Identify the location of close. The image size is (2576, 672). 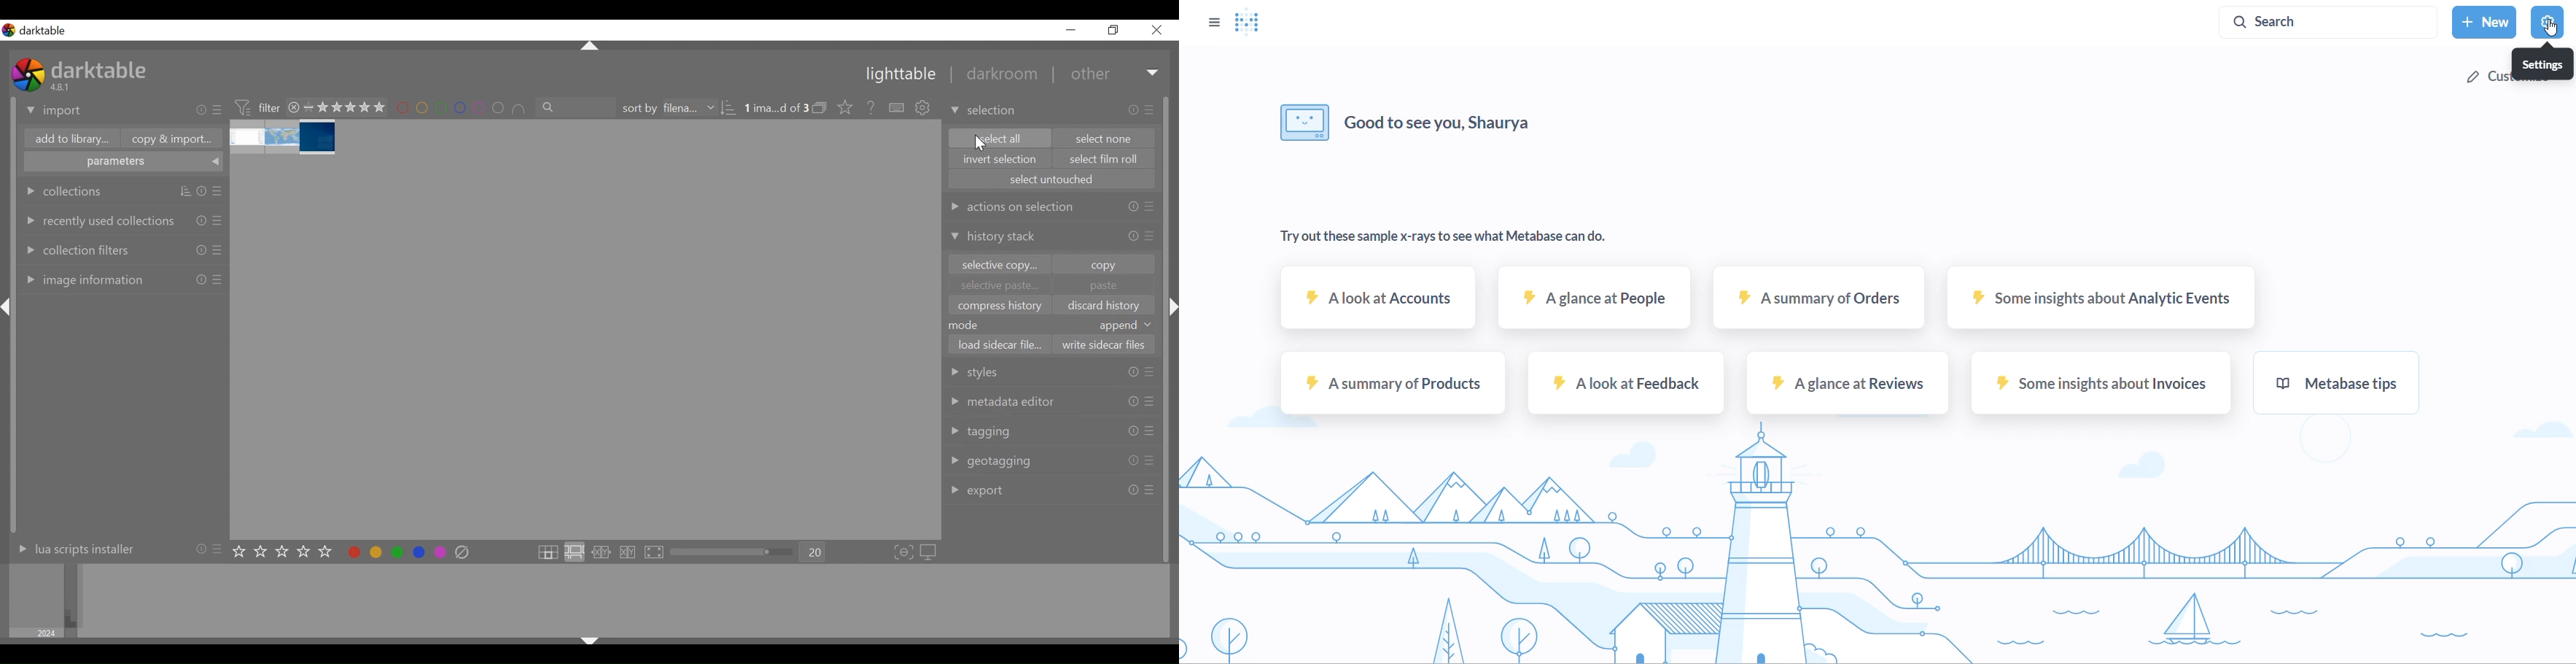
(294, 107).